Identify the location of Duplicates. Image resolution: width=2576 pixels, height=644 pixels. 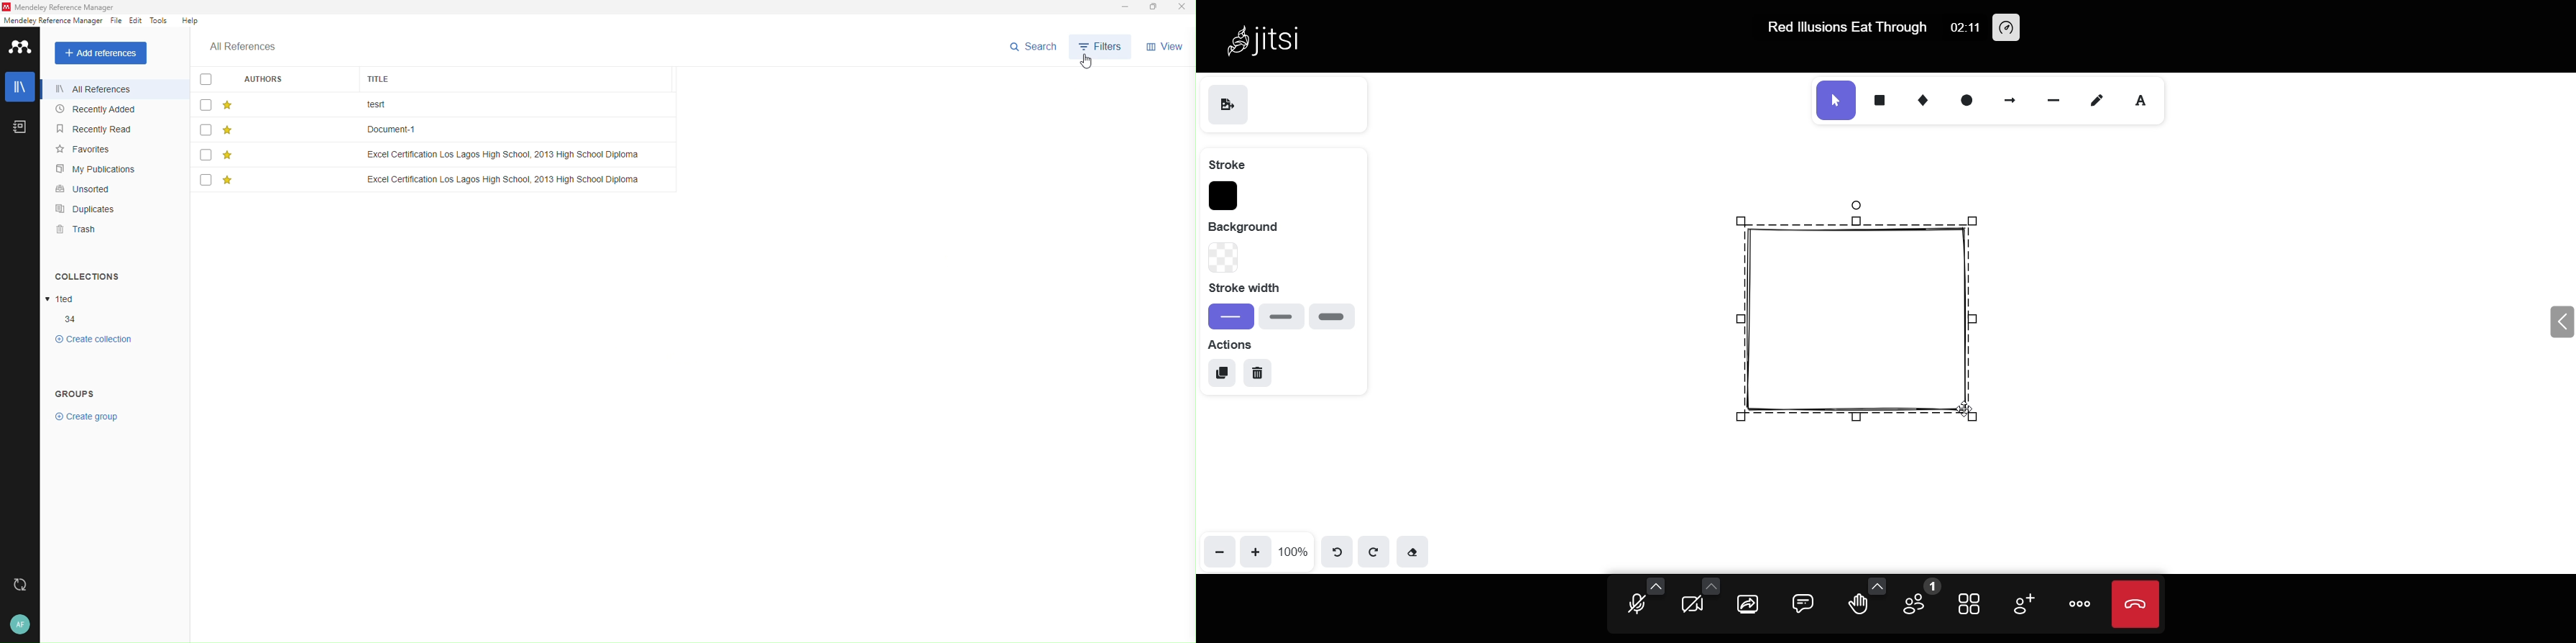
(100, 210).